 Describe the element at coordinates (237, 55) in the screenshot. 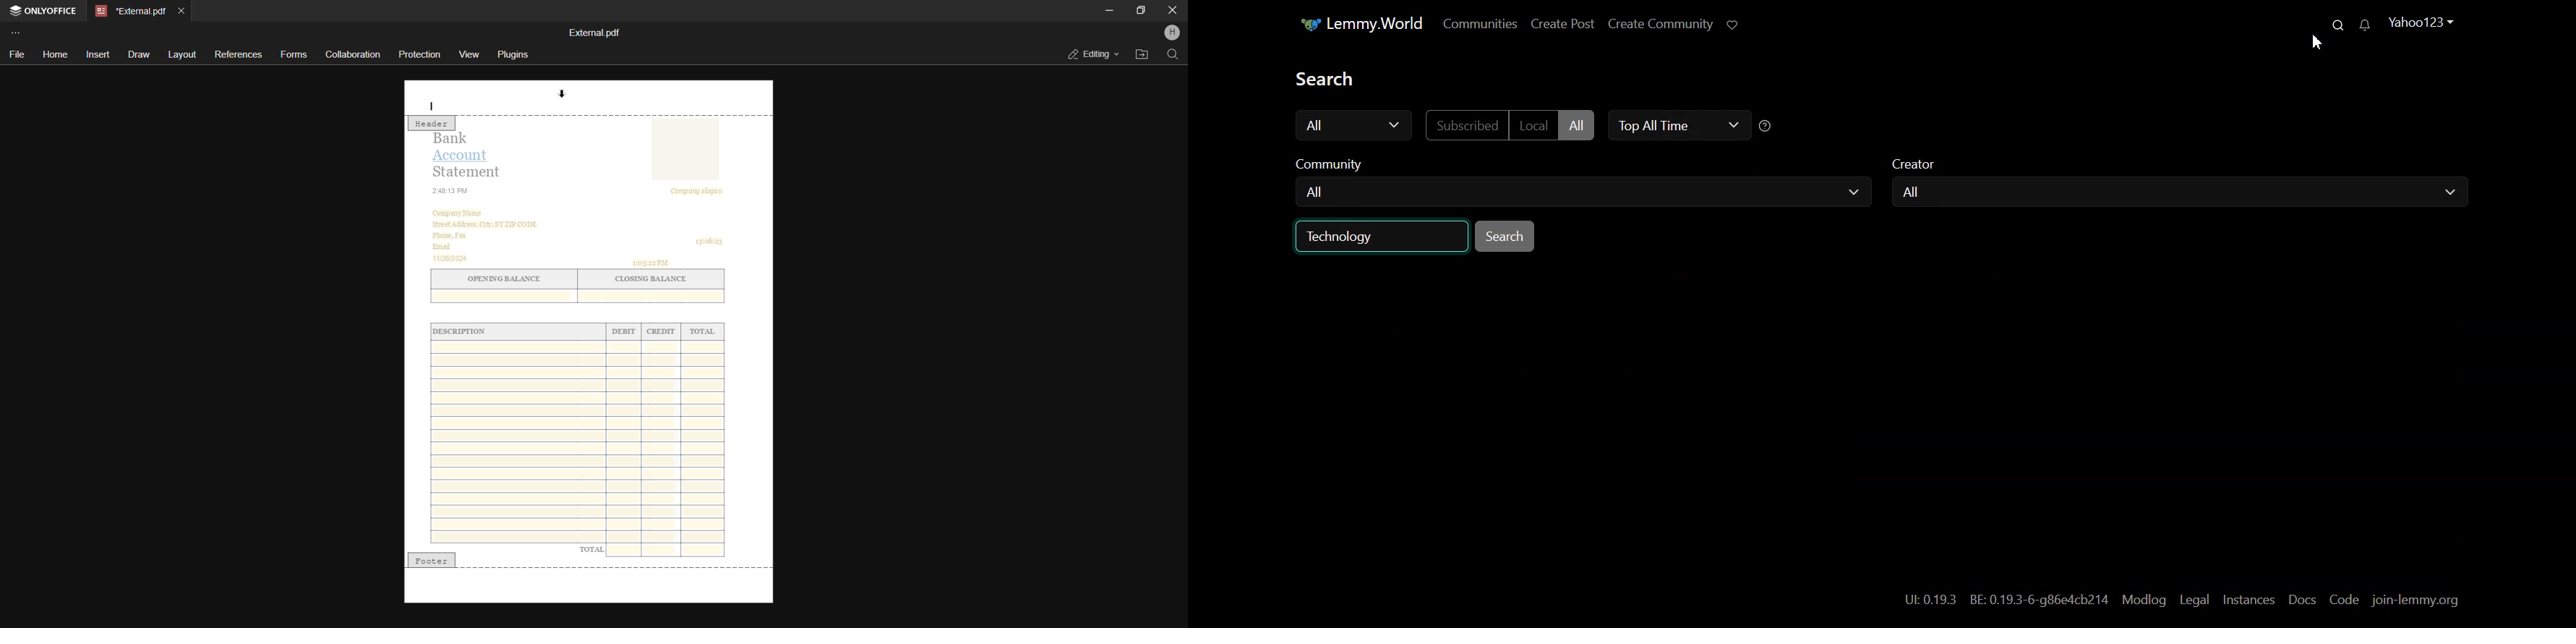

I see `references` at that location.